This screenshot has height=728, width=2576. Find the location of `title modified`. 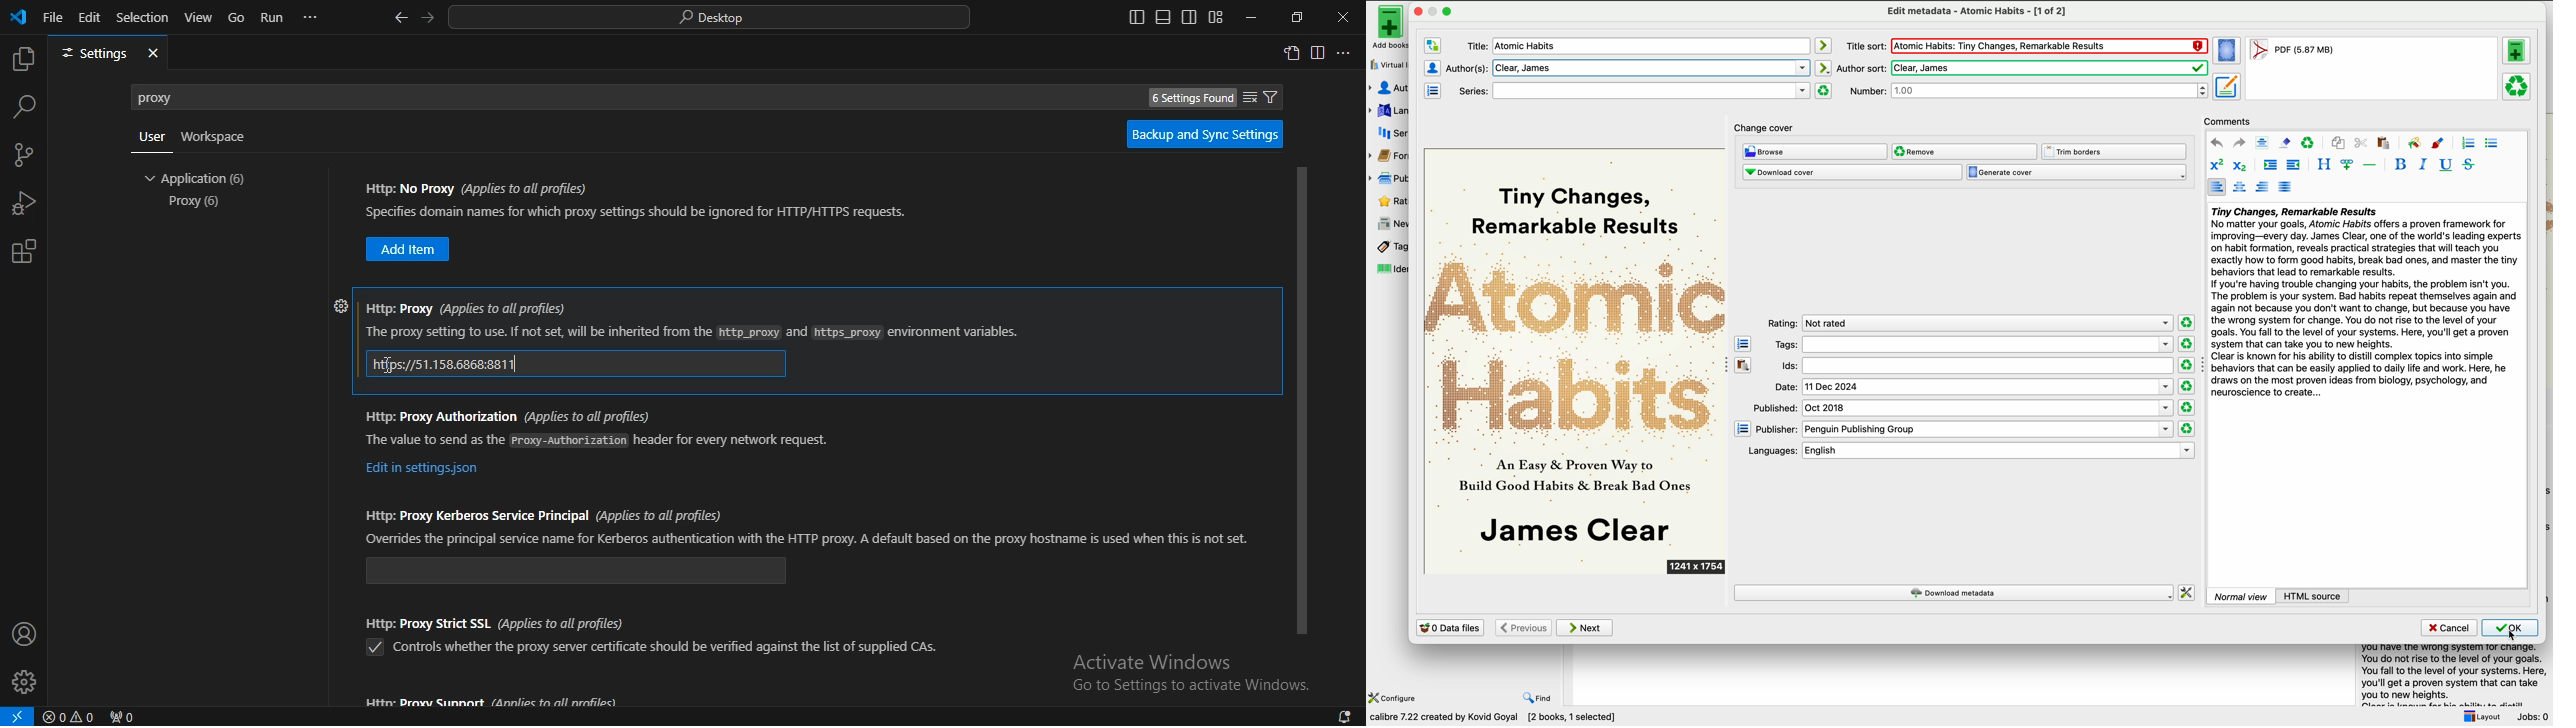

title modified is located at coordinates (1530, 47).